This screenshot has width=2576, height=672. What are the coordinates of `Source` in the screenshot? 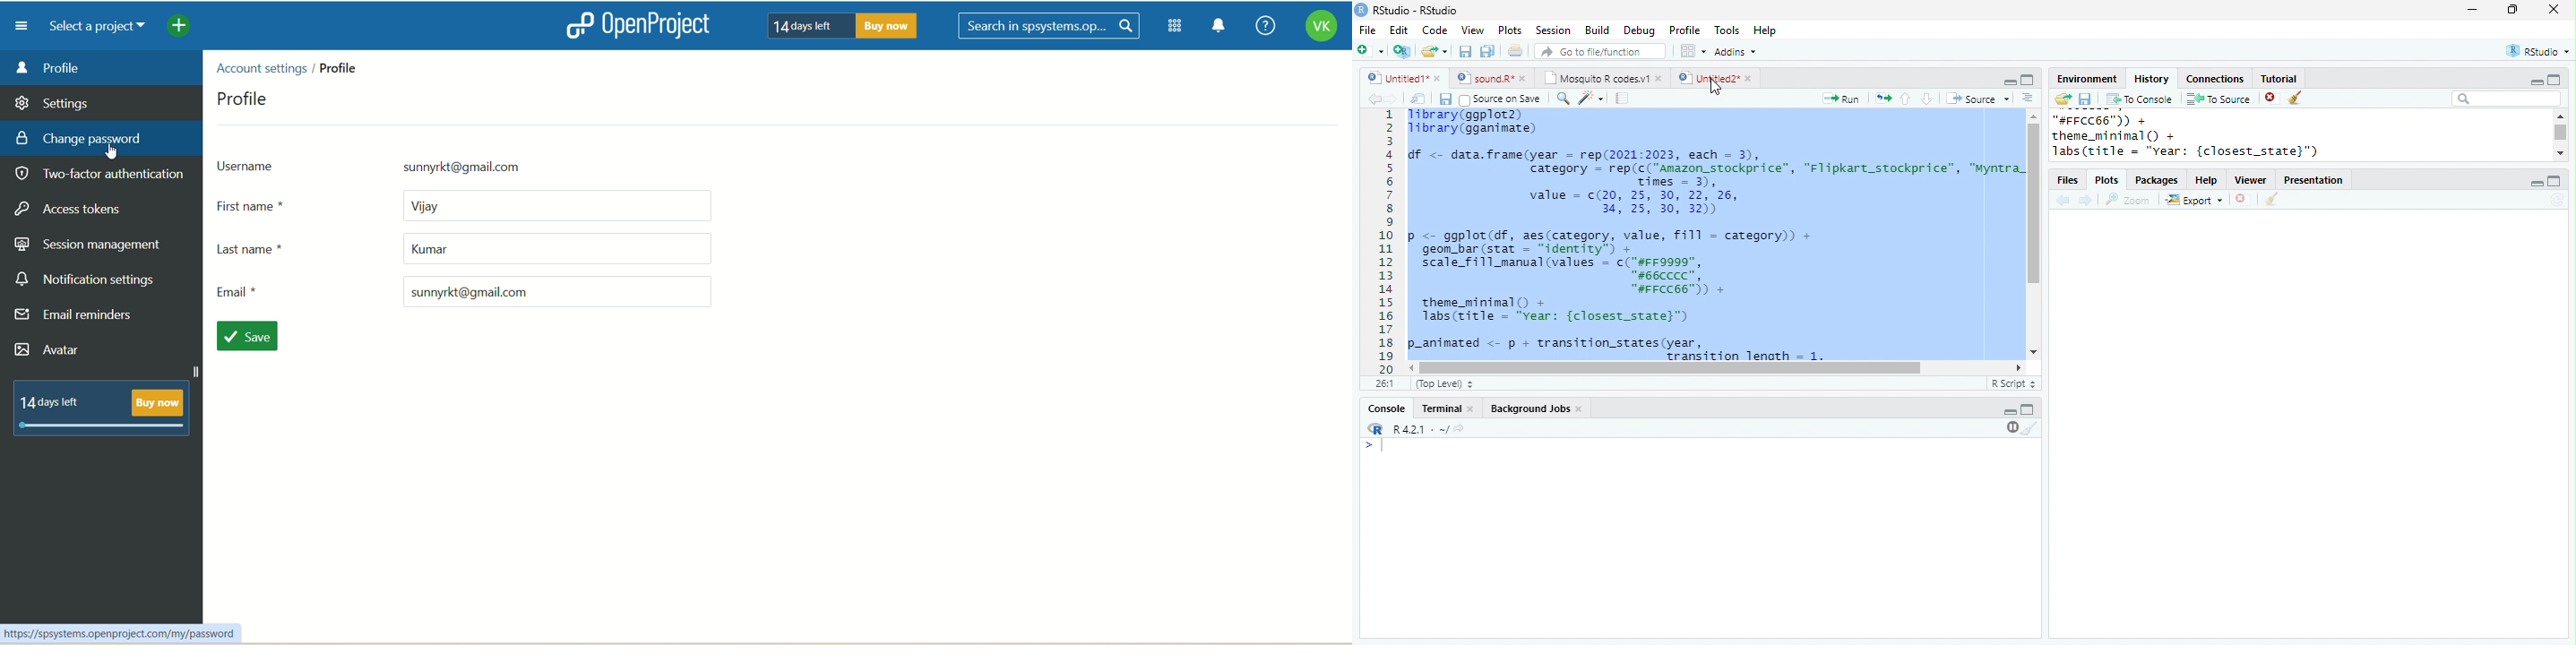 It's located at (1977, 98).